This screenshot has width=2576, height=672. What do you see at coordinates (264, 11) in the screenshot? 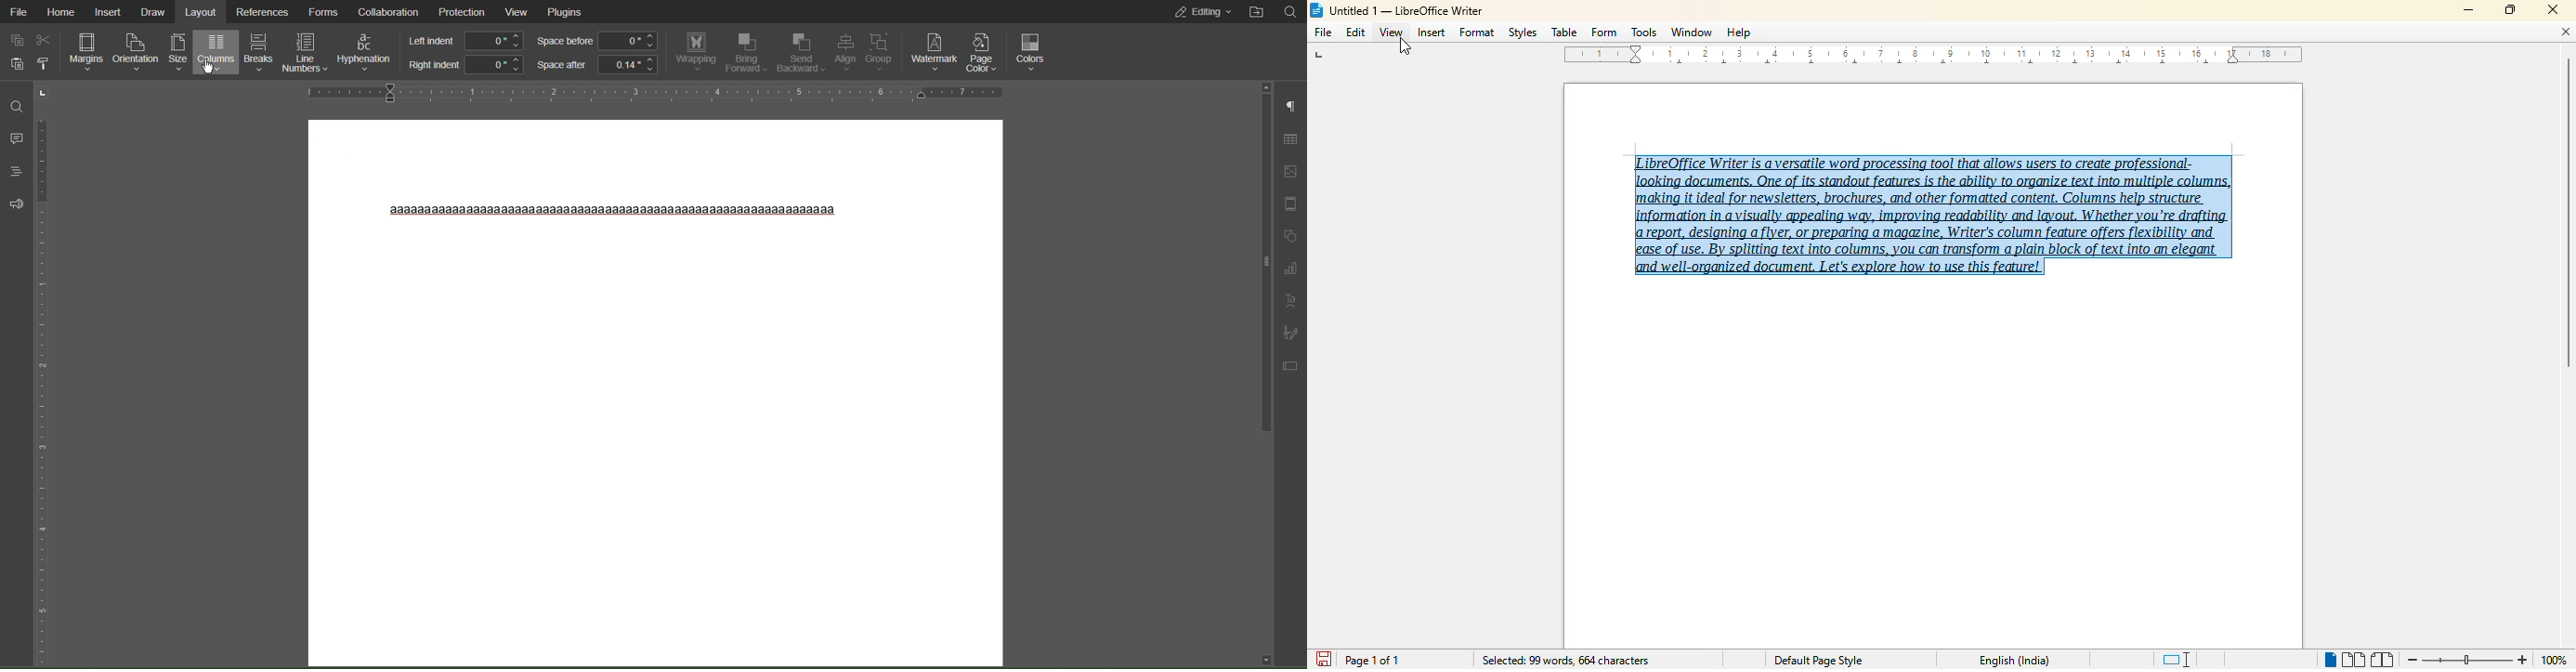
I see `References` at bounding box center [264, 11].